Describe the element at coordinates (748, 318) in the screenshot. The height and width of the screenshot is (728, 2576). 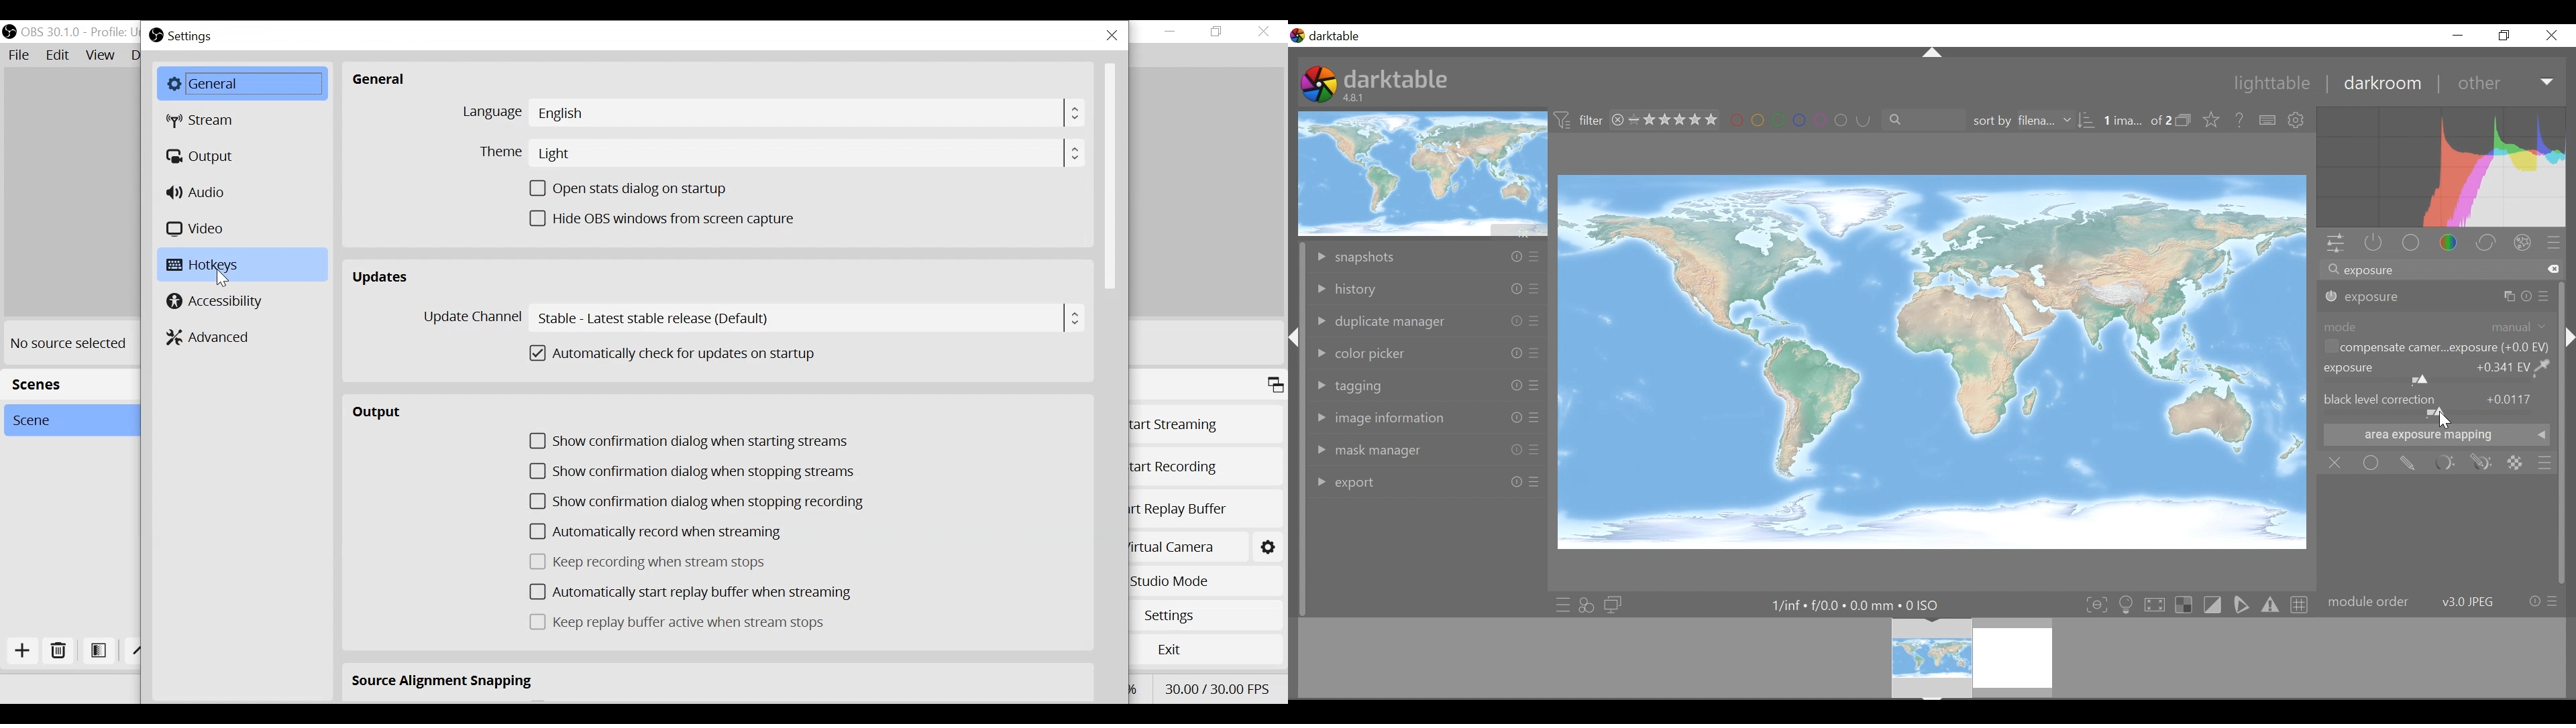
I see `Update Channel` at that location.